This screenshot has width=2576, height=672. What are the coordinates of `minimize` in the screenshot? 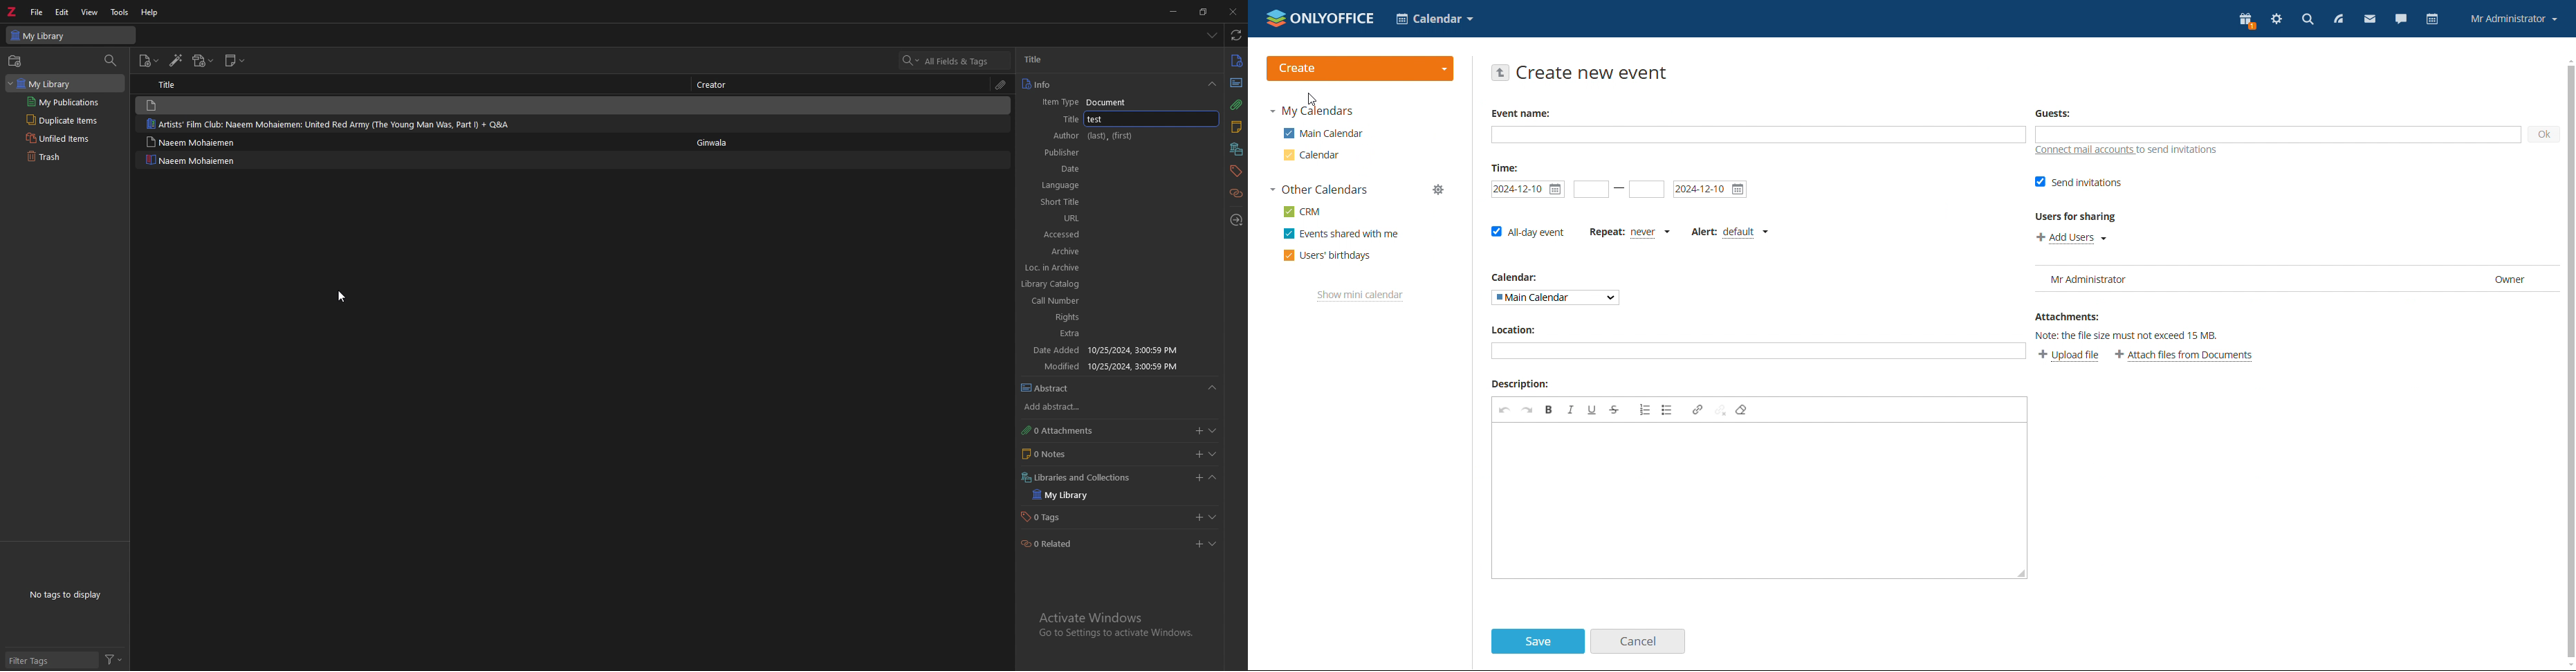 It's located at (1175, 10).